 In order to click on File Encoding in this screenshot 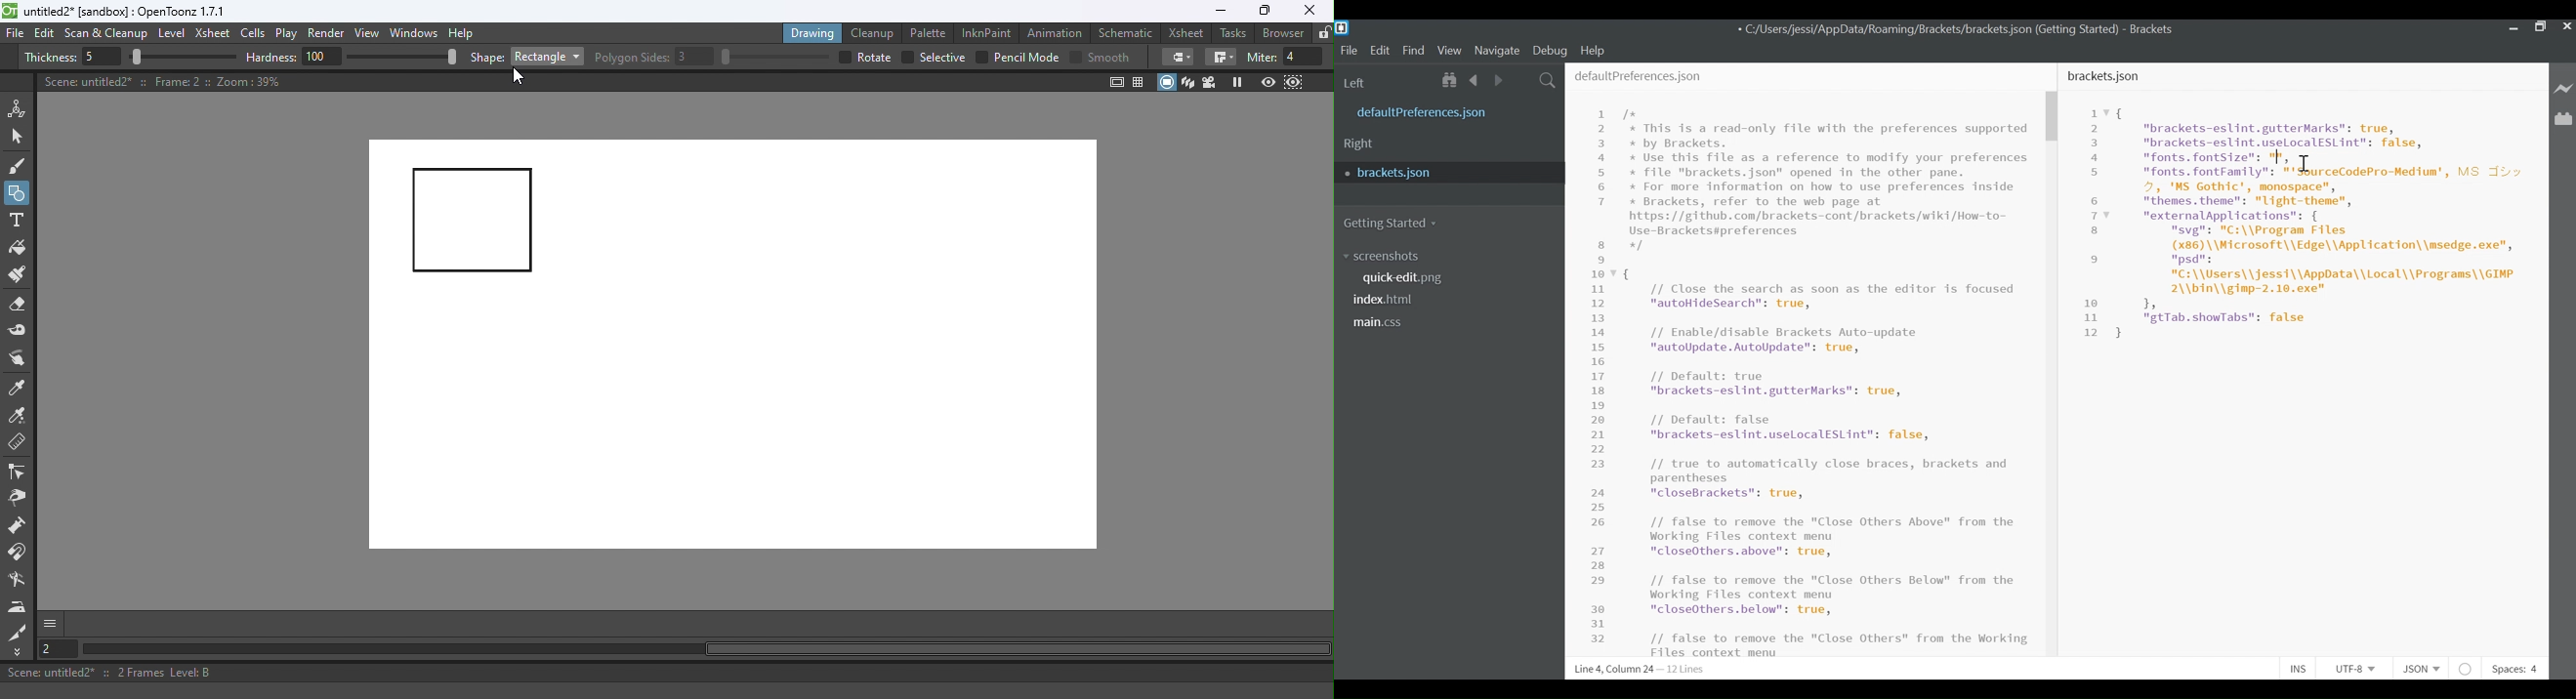, I will do `click(2357, 669)`.